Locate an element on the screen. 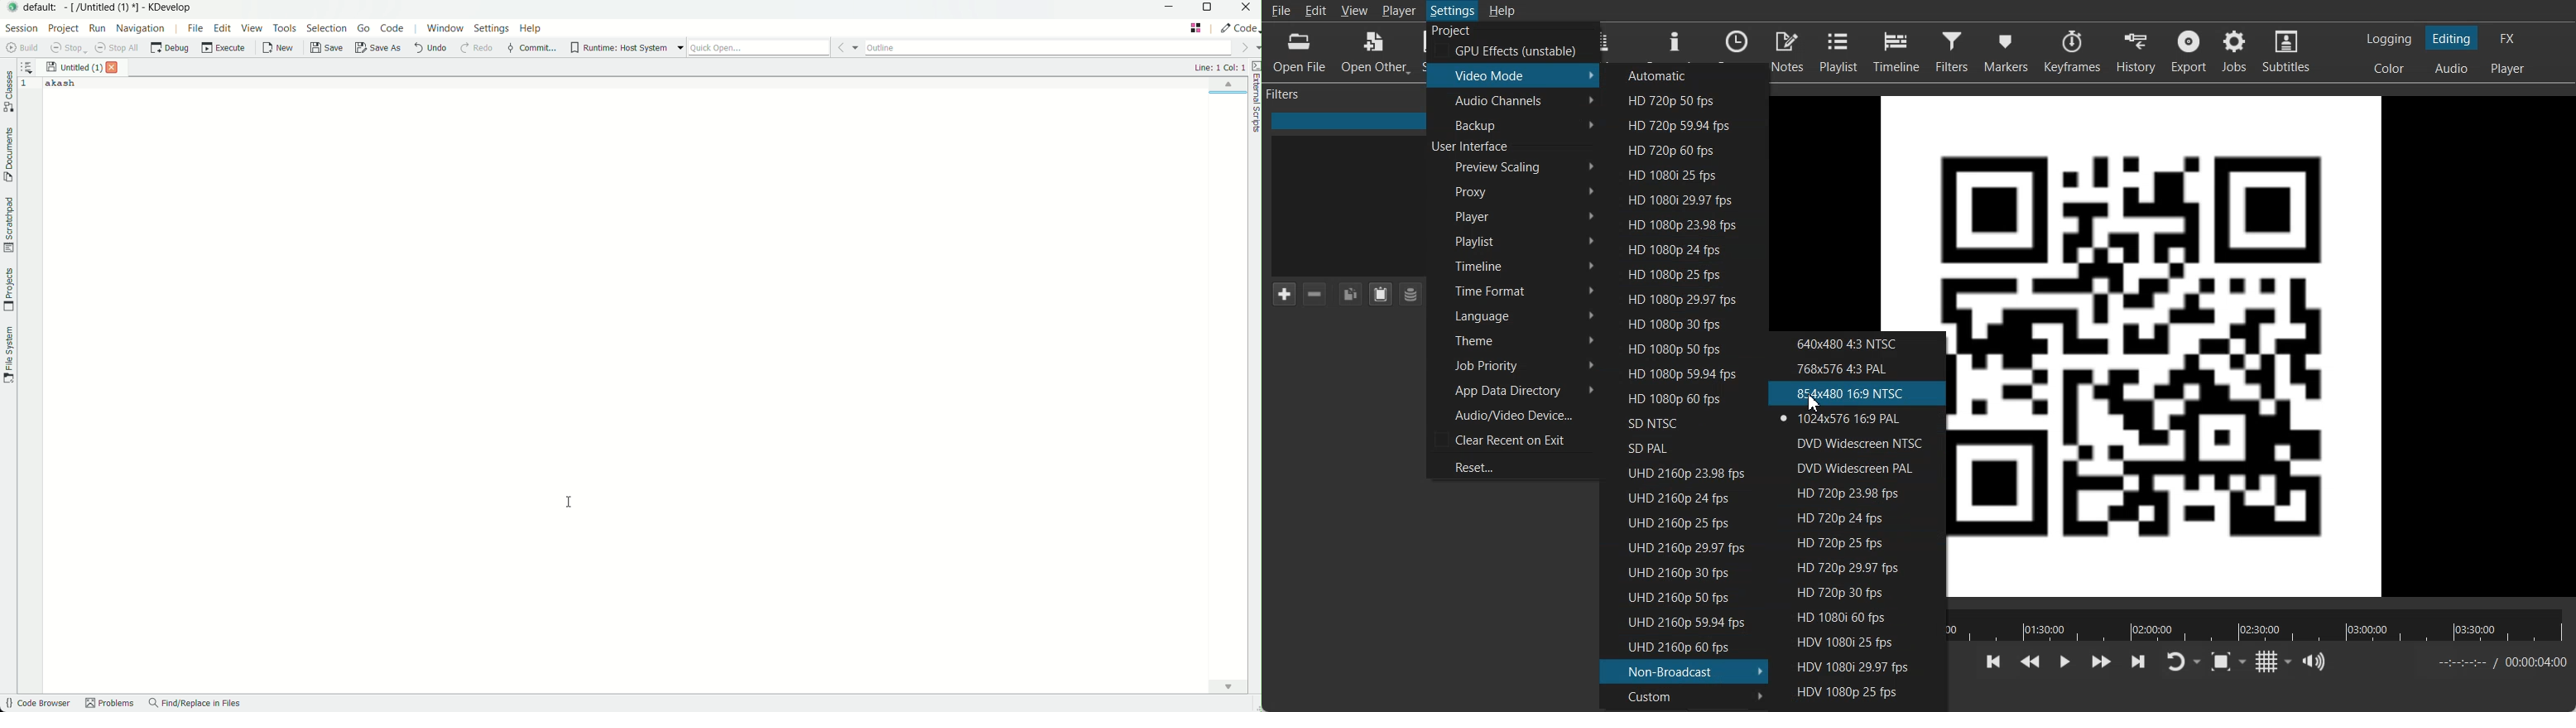 This screenshot has width=2576, height=728. HD 1080p 59.94 fps is located at coordinates (1676, 373).